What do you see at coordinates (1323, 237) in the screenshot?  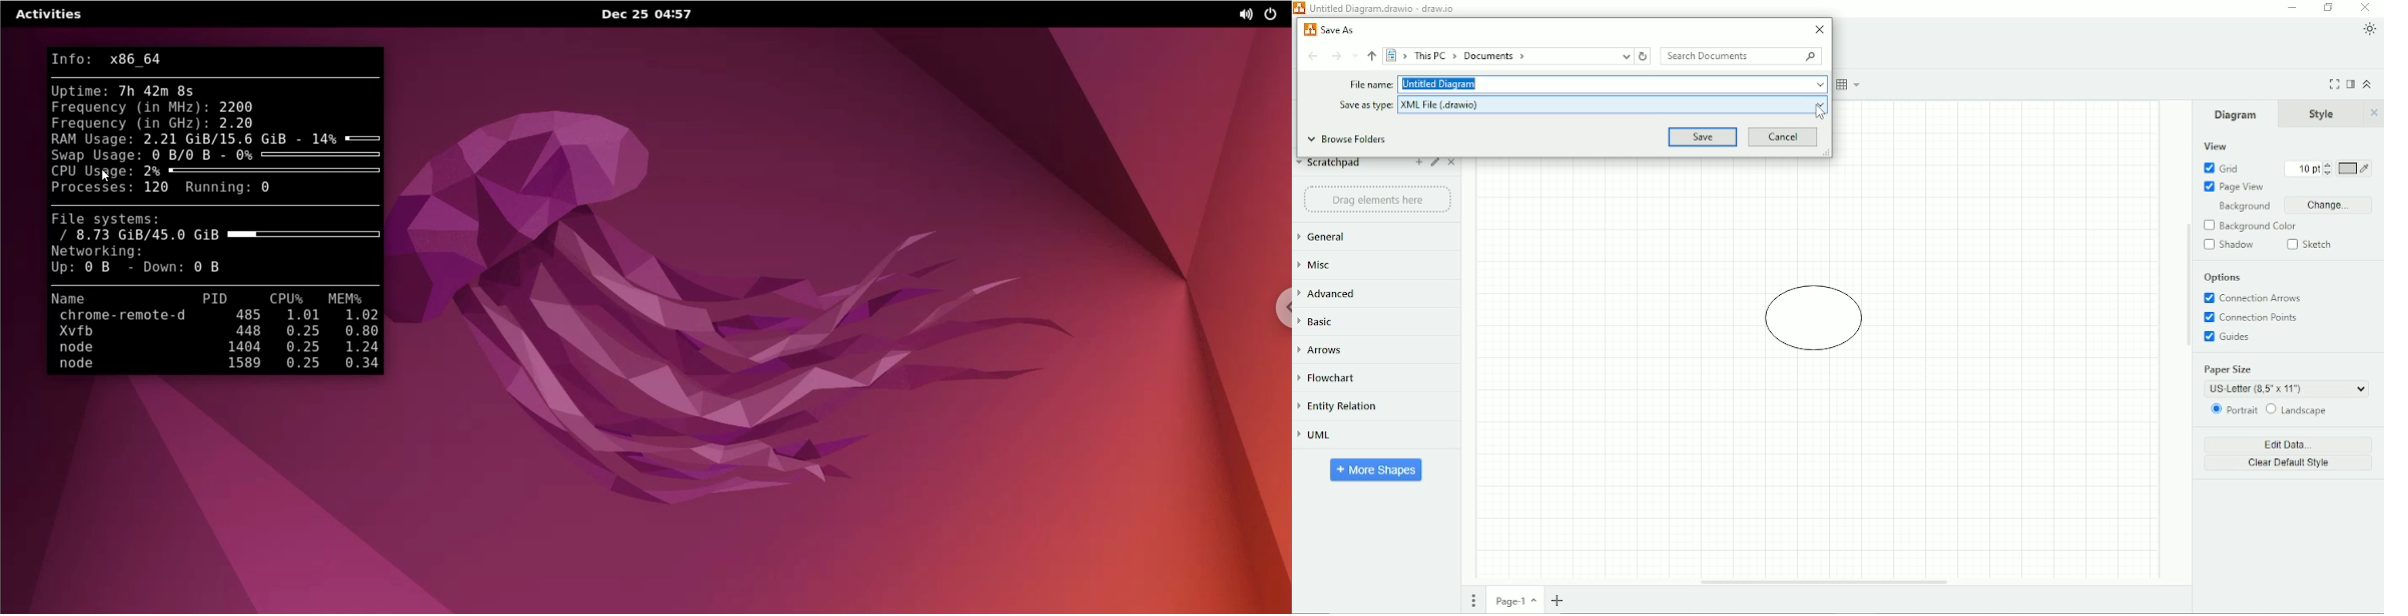 I see `General` at bounding box center [1323, 237].